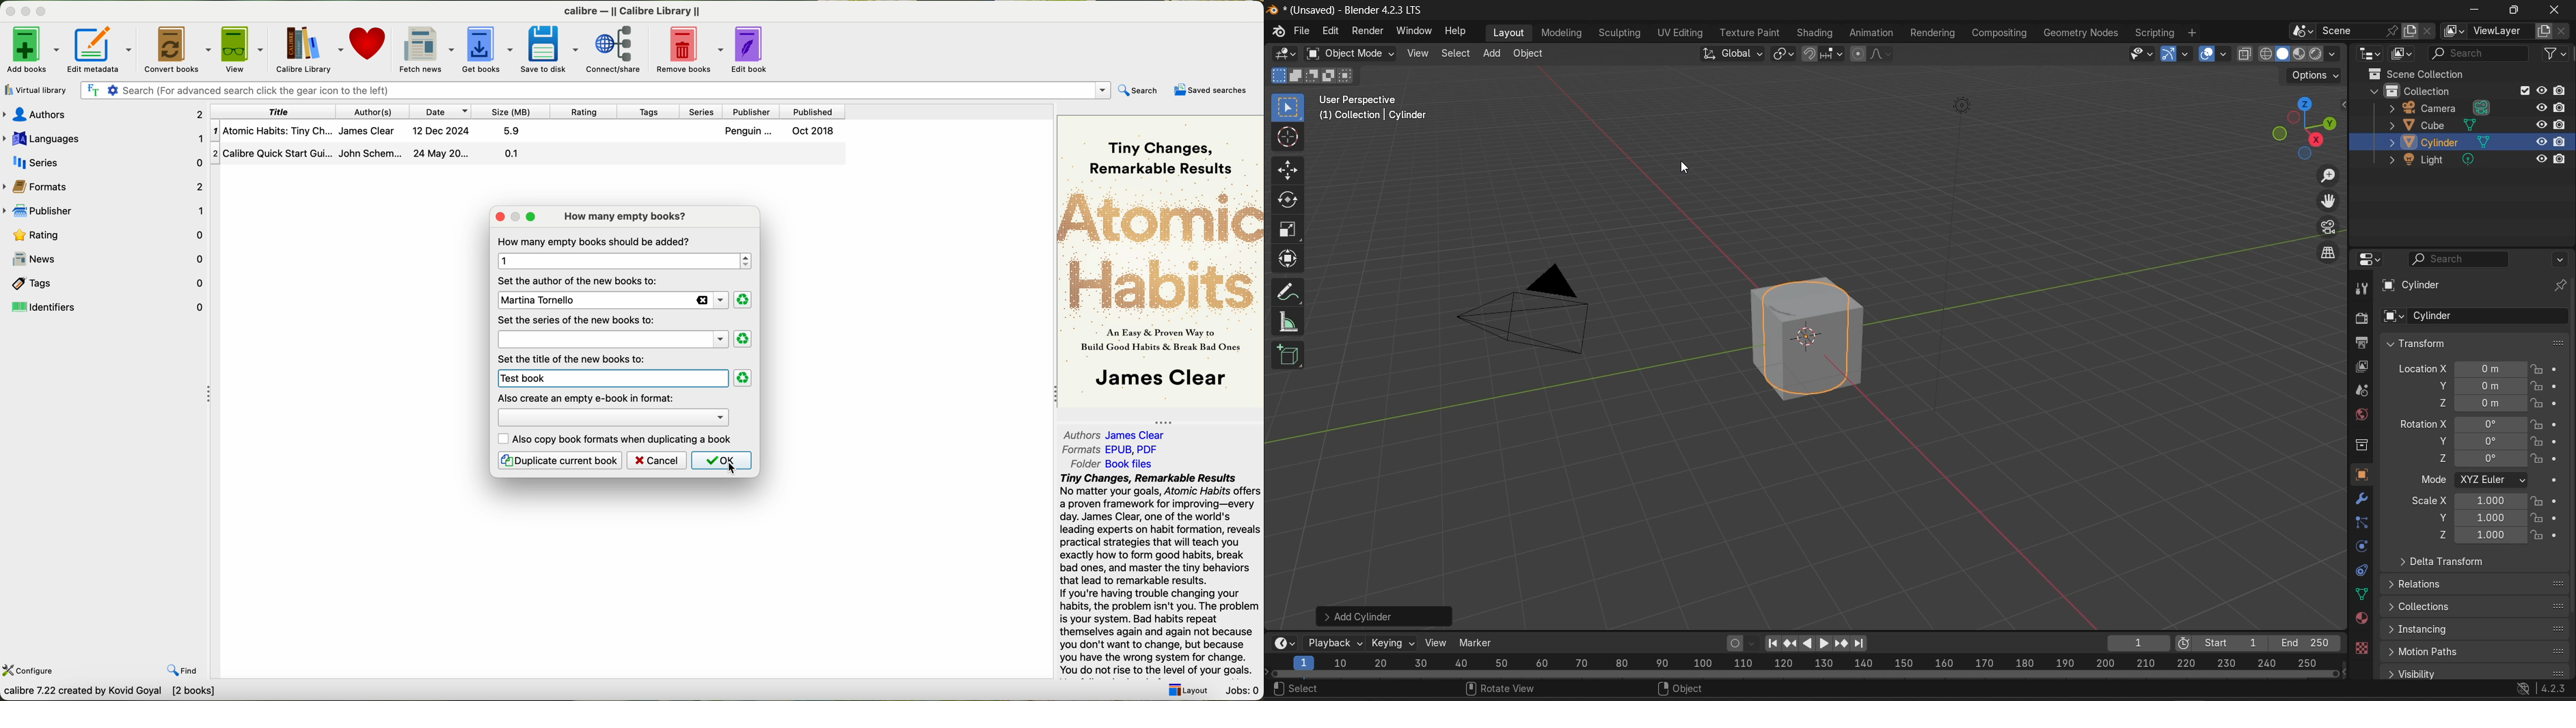  Describe the element at coordinates (752, 51) in the screenshot. I see `edit book` at that location.